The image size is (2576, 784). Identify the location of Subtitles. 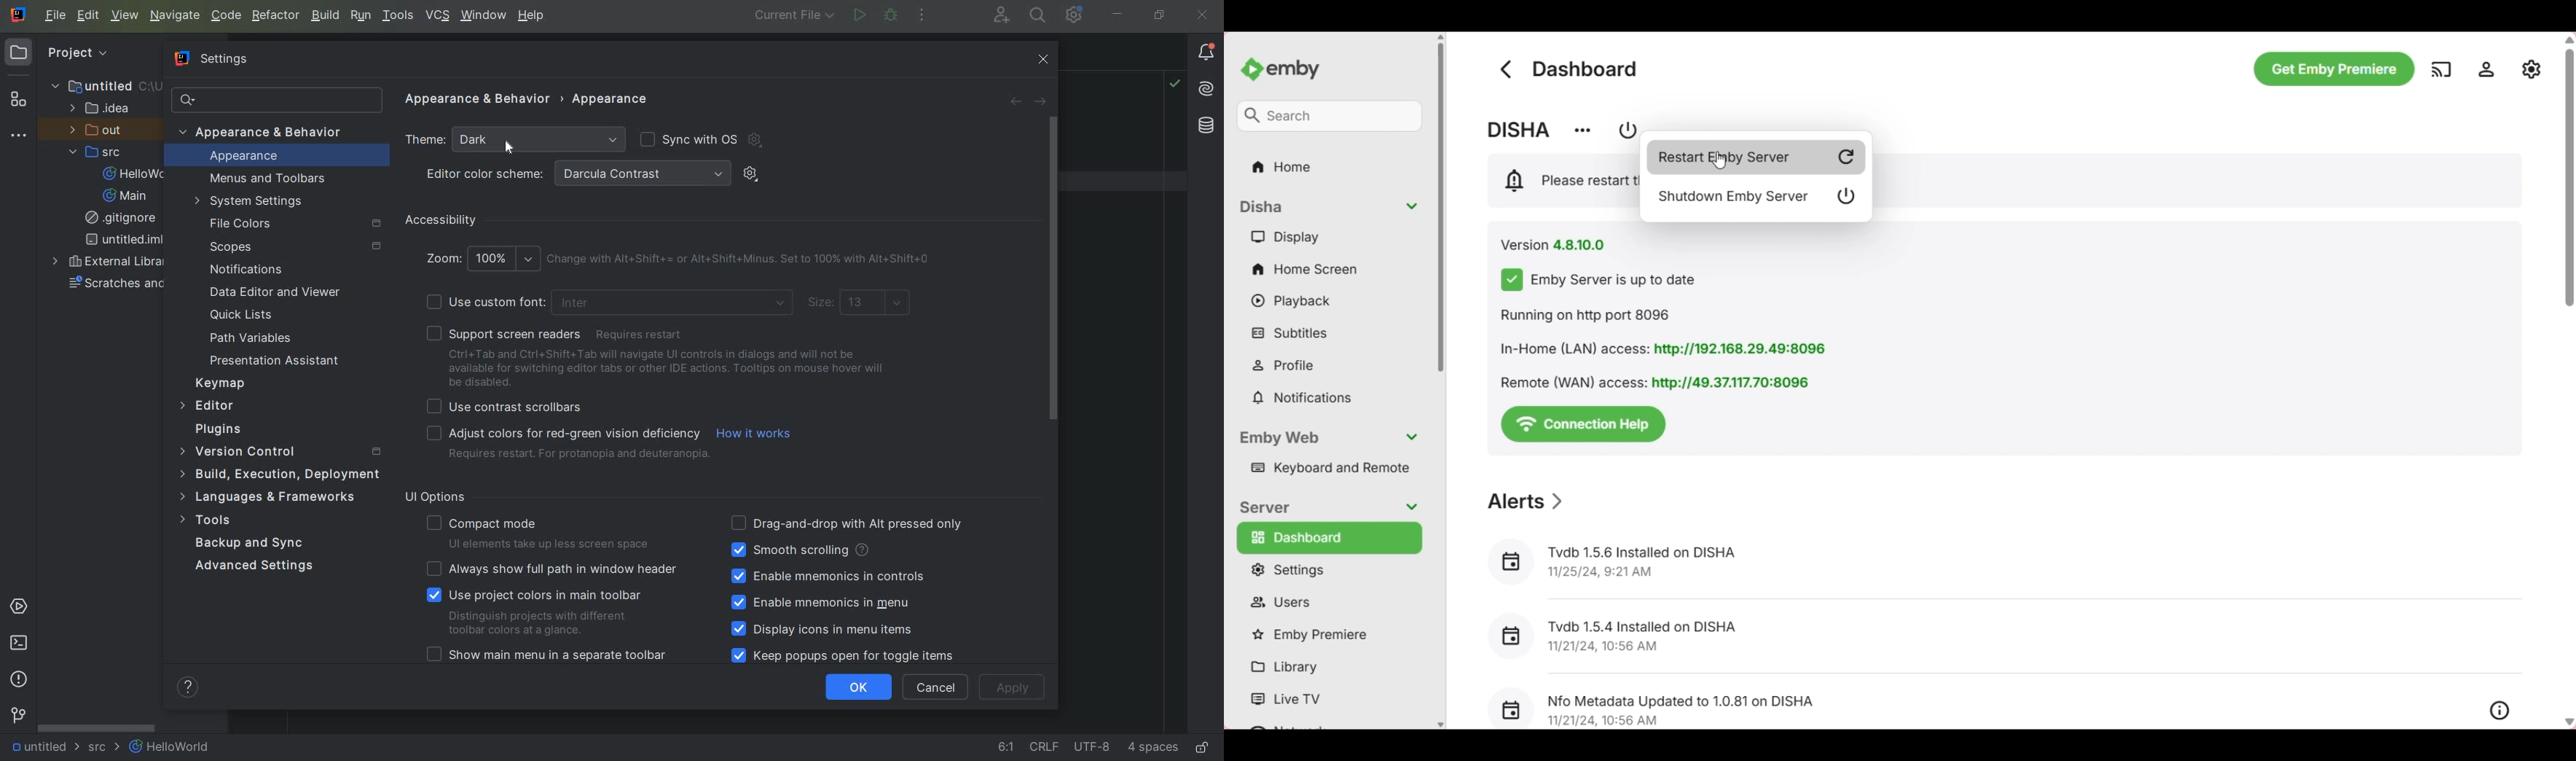
(1329, 332).